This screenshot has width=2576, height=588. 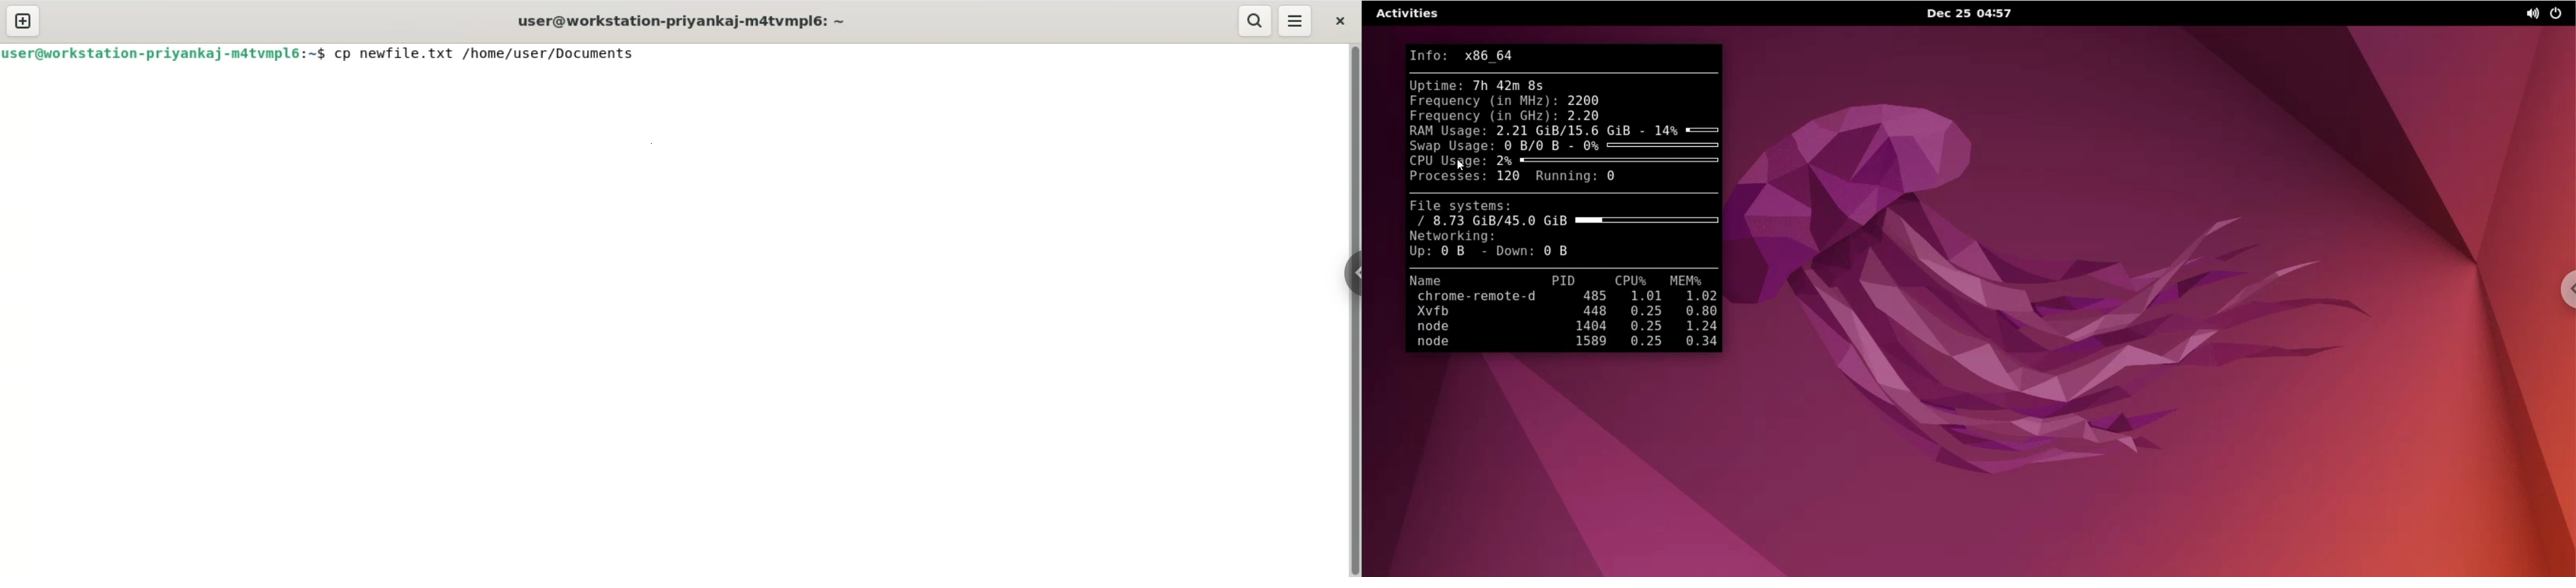 What do you see at coordinates (681, 21) in the screenshot?
I see `user@workstation-priyankaj-m4atvmpl6:~` at bounding box center [681, 21].